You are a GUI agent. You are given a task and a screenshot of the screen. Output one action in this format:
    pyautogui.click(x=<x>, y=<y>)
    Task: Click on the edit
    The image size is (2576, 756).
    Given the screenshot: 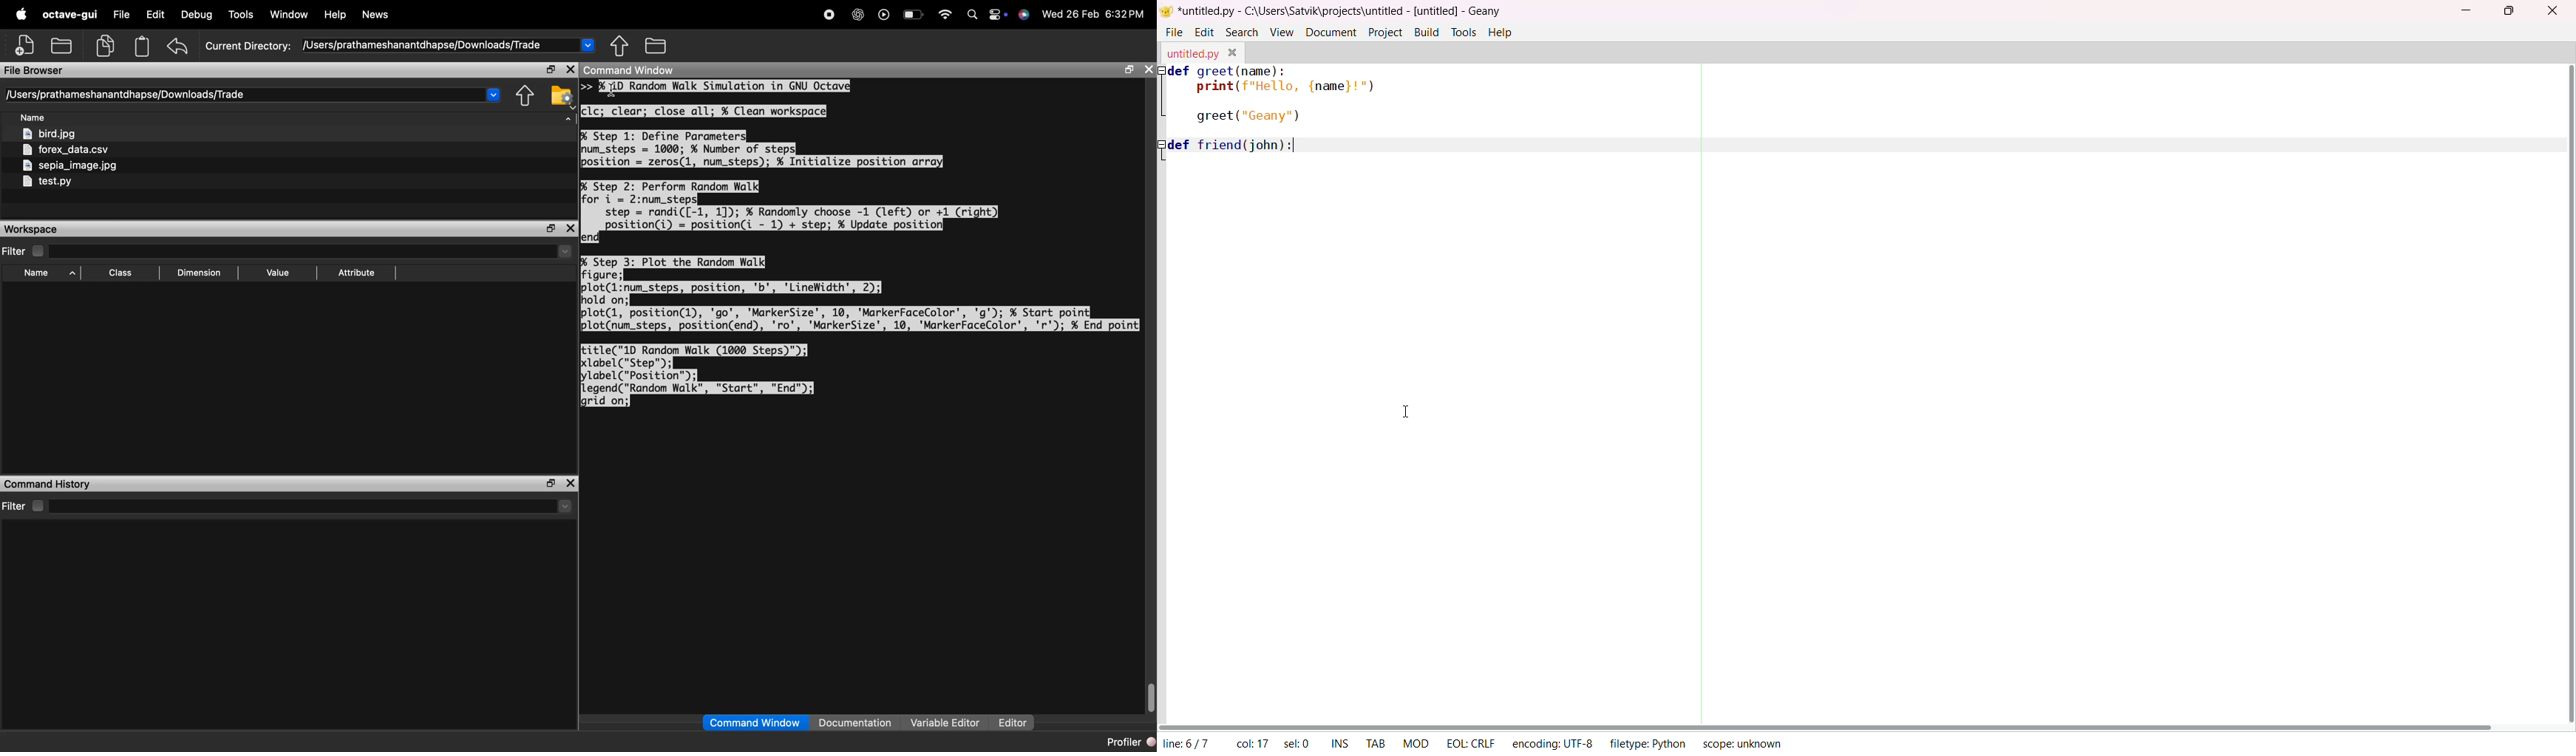 What is the action you would take?
    pyautogui.click(x=155, y=16)
    